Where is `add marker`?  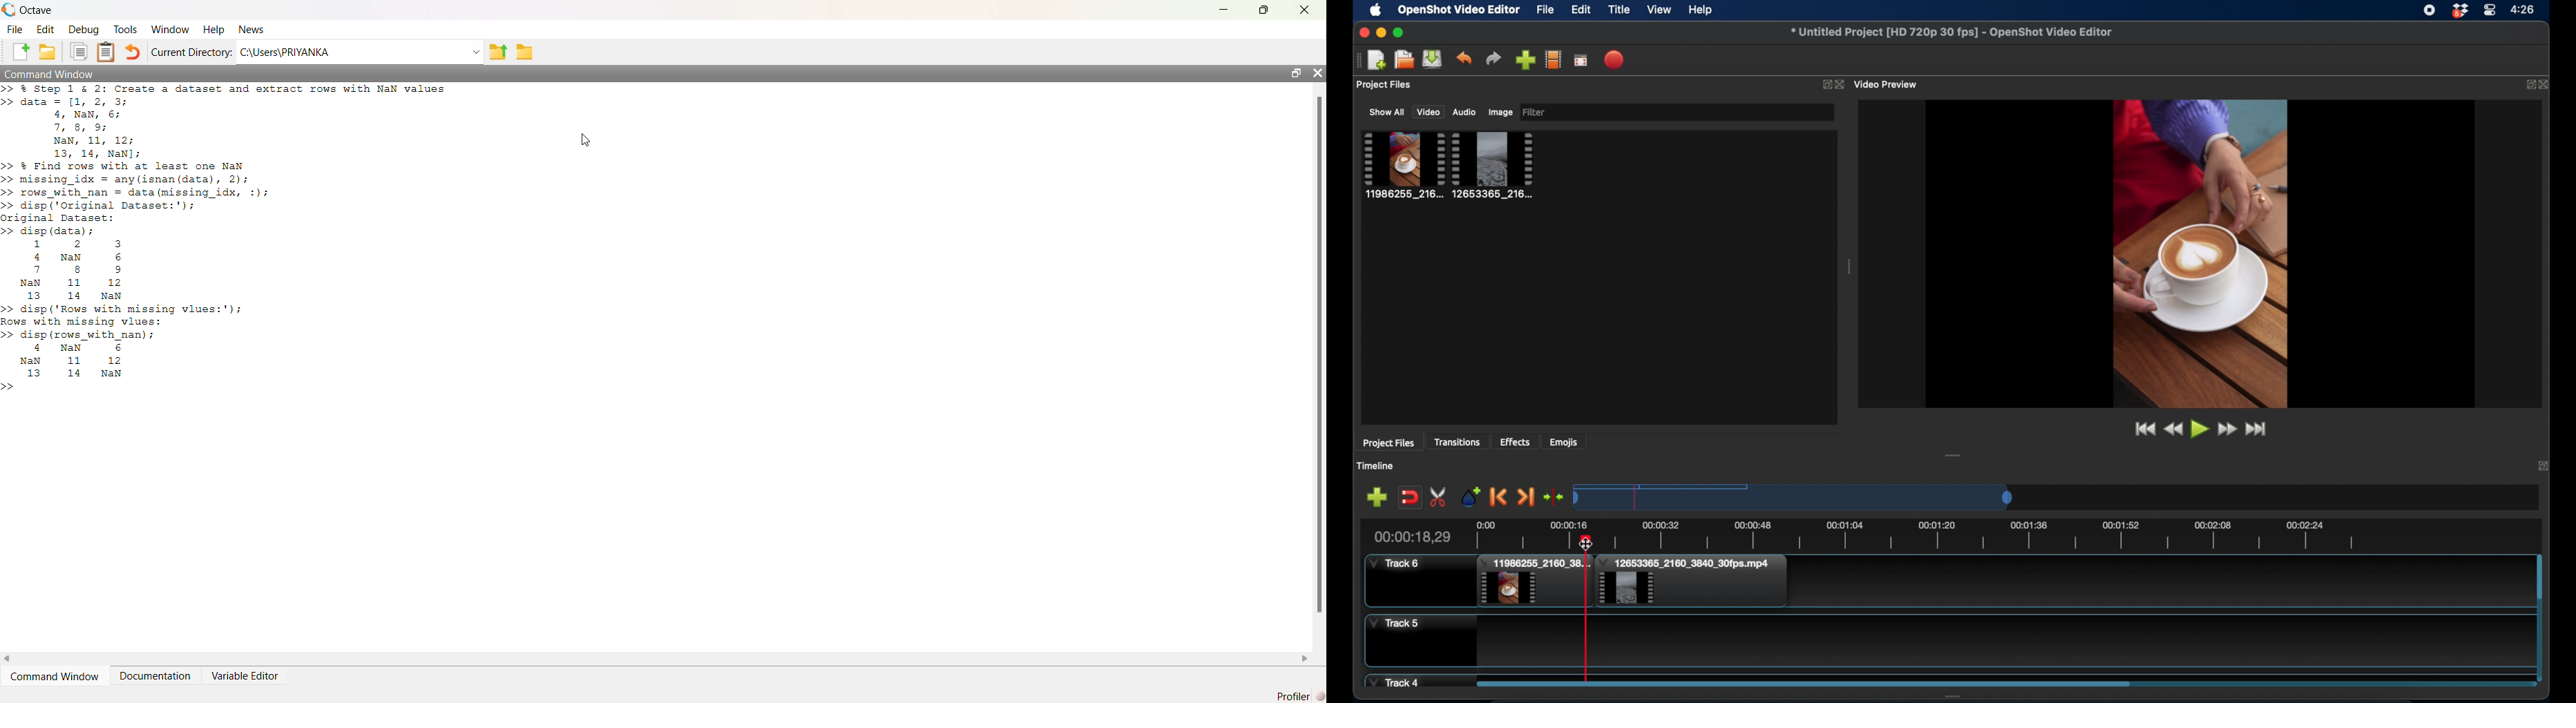
add marker is located at coordinates (1376, 497).